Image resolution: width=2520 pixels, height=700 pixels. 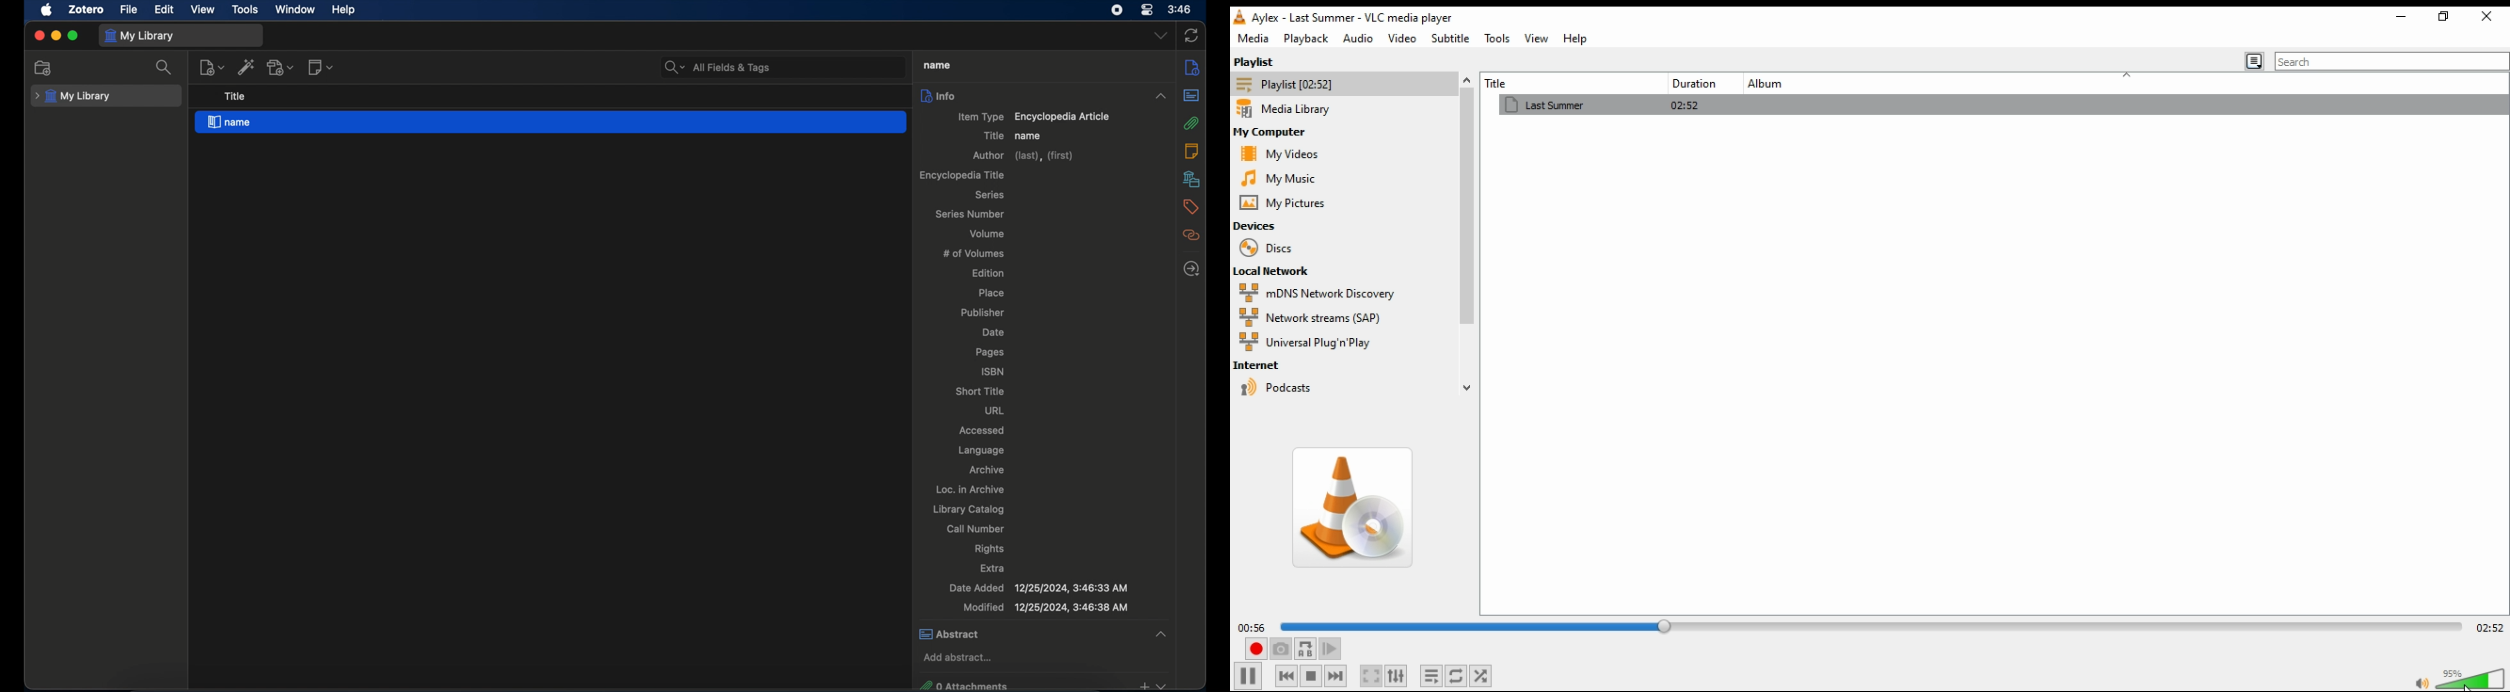 I want to click on no of volumes, so click(x=974, y=252).